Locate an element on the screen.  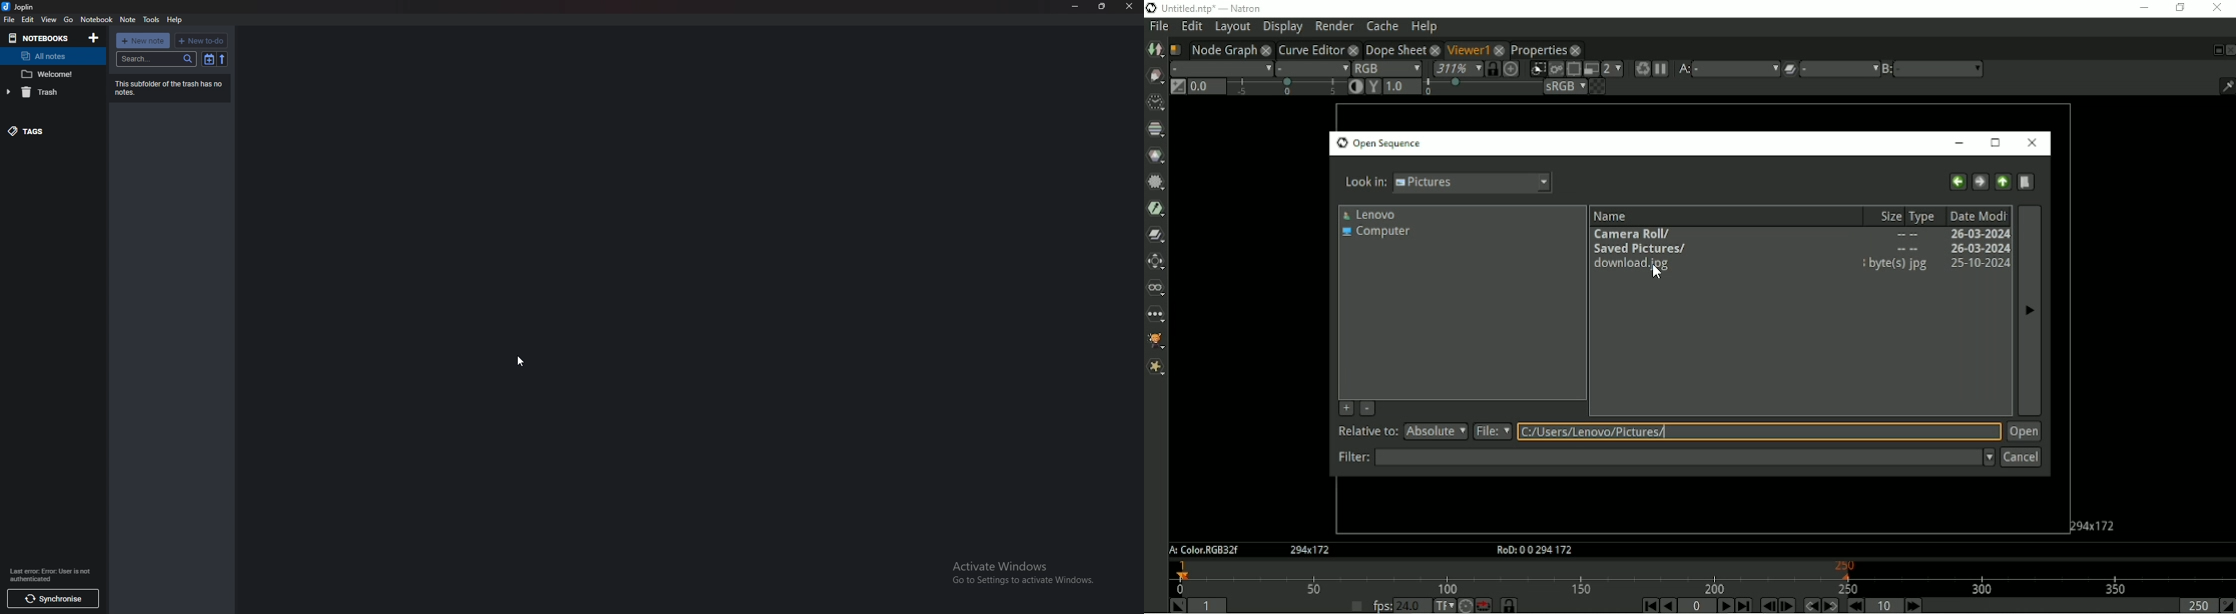
cursor is located at coordinates (520, 361).